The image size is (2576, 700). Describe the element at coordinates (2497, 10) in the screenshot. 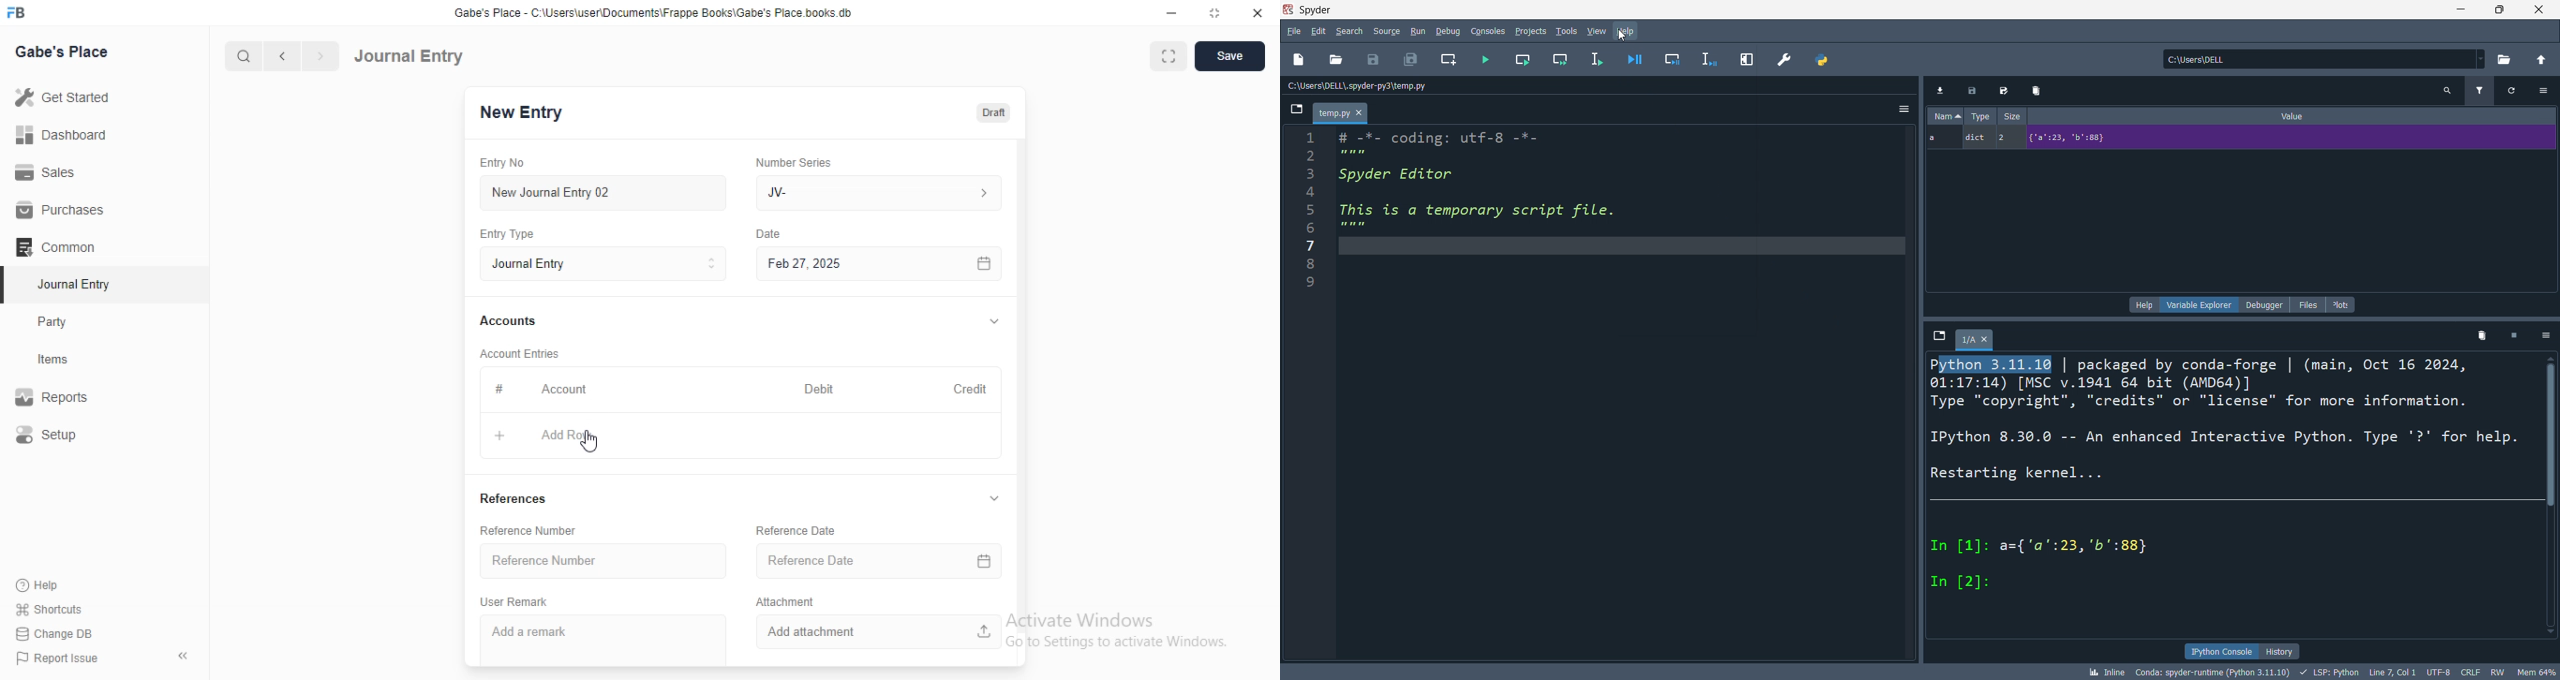

I see `maximize` at that location.